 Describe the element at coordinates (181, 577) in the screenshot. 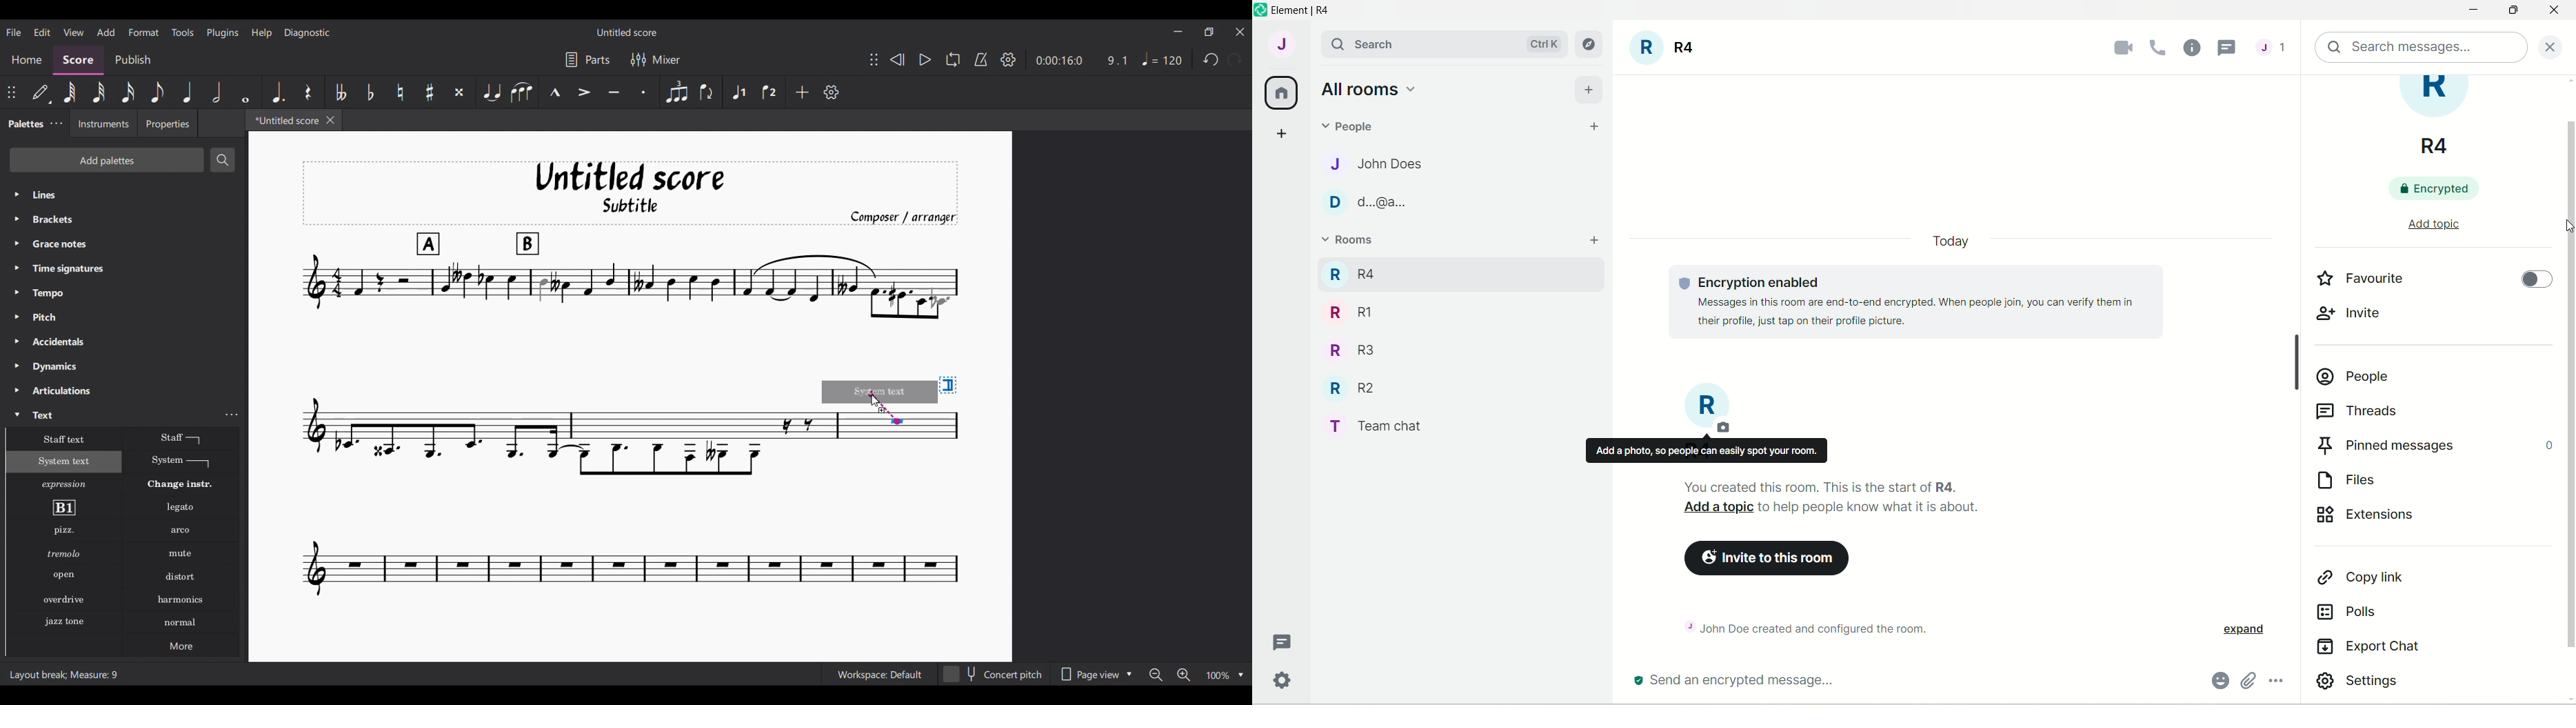

I see `Distort` at that location.